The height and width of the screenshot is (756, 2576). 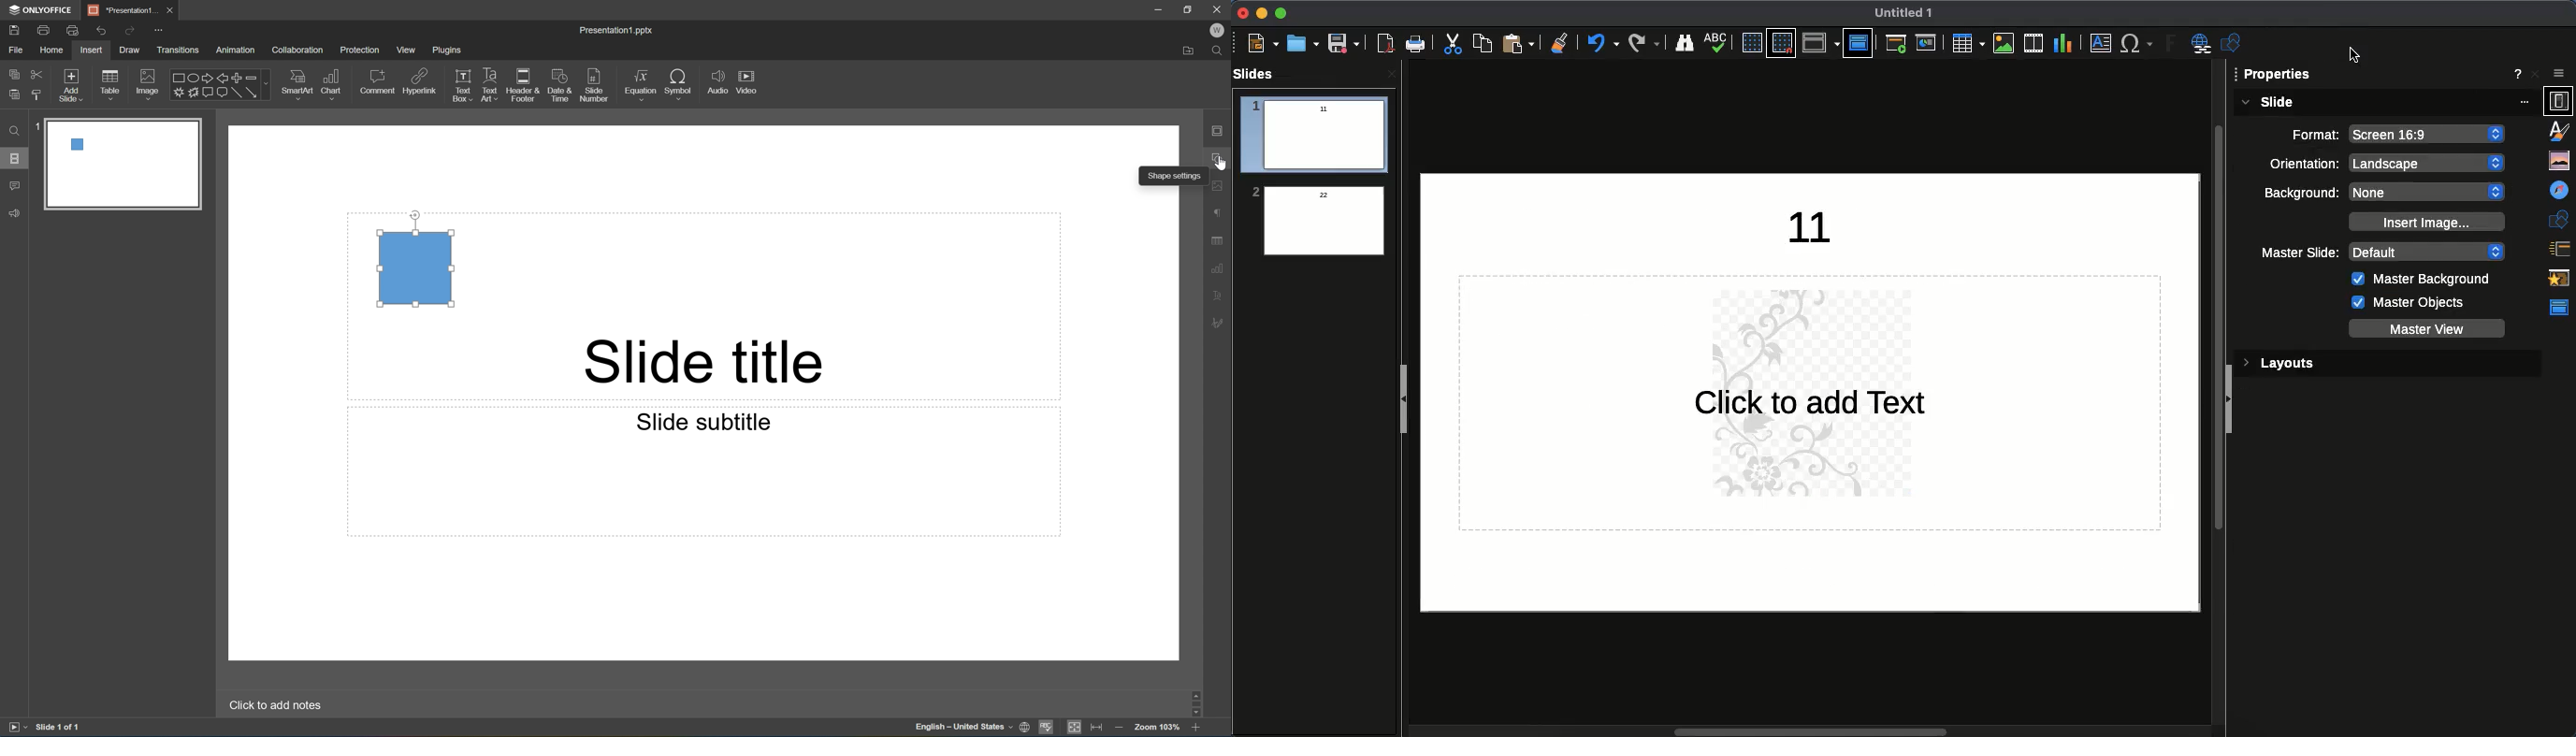 I want to click on Chart settings, so click(x=1220, y=268).